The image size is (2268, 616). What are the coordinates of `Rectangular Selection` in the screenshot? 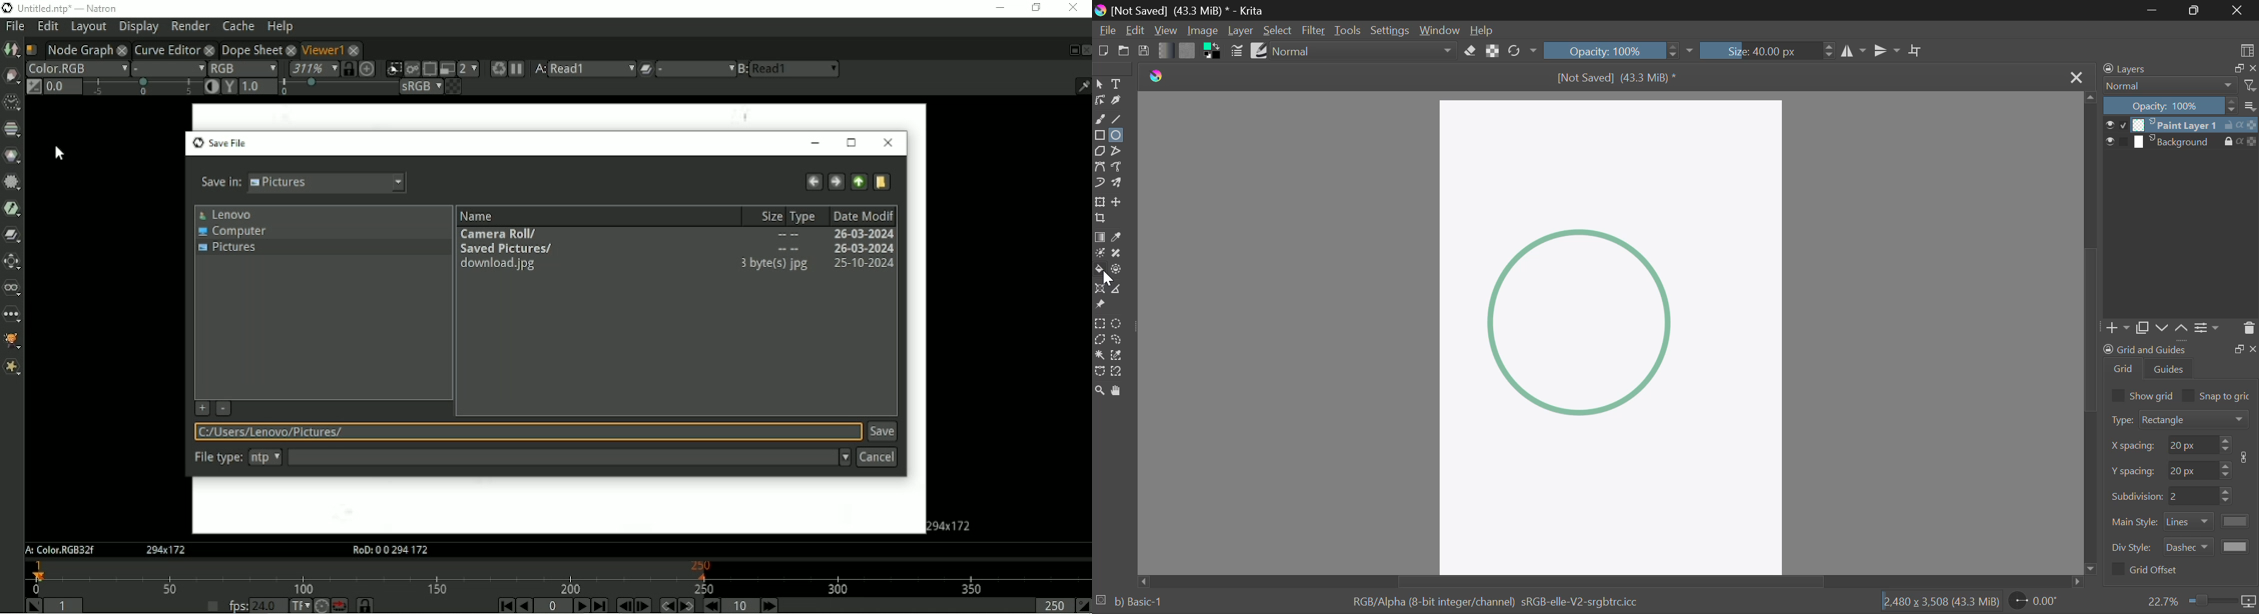 It's located at (1099, 323).